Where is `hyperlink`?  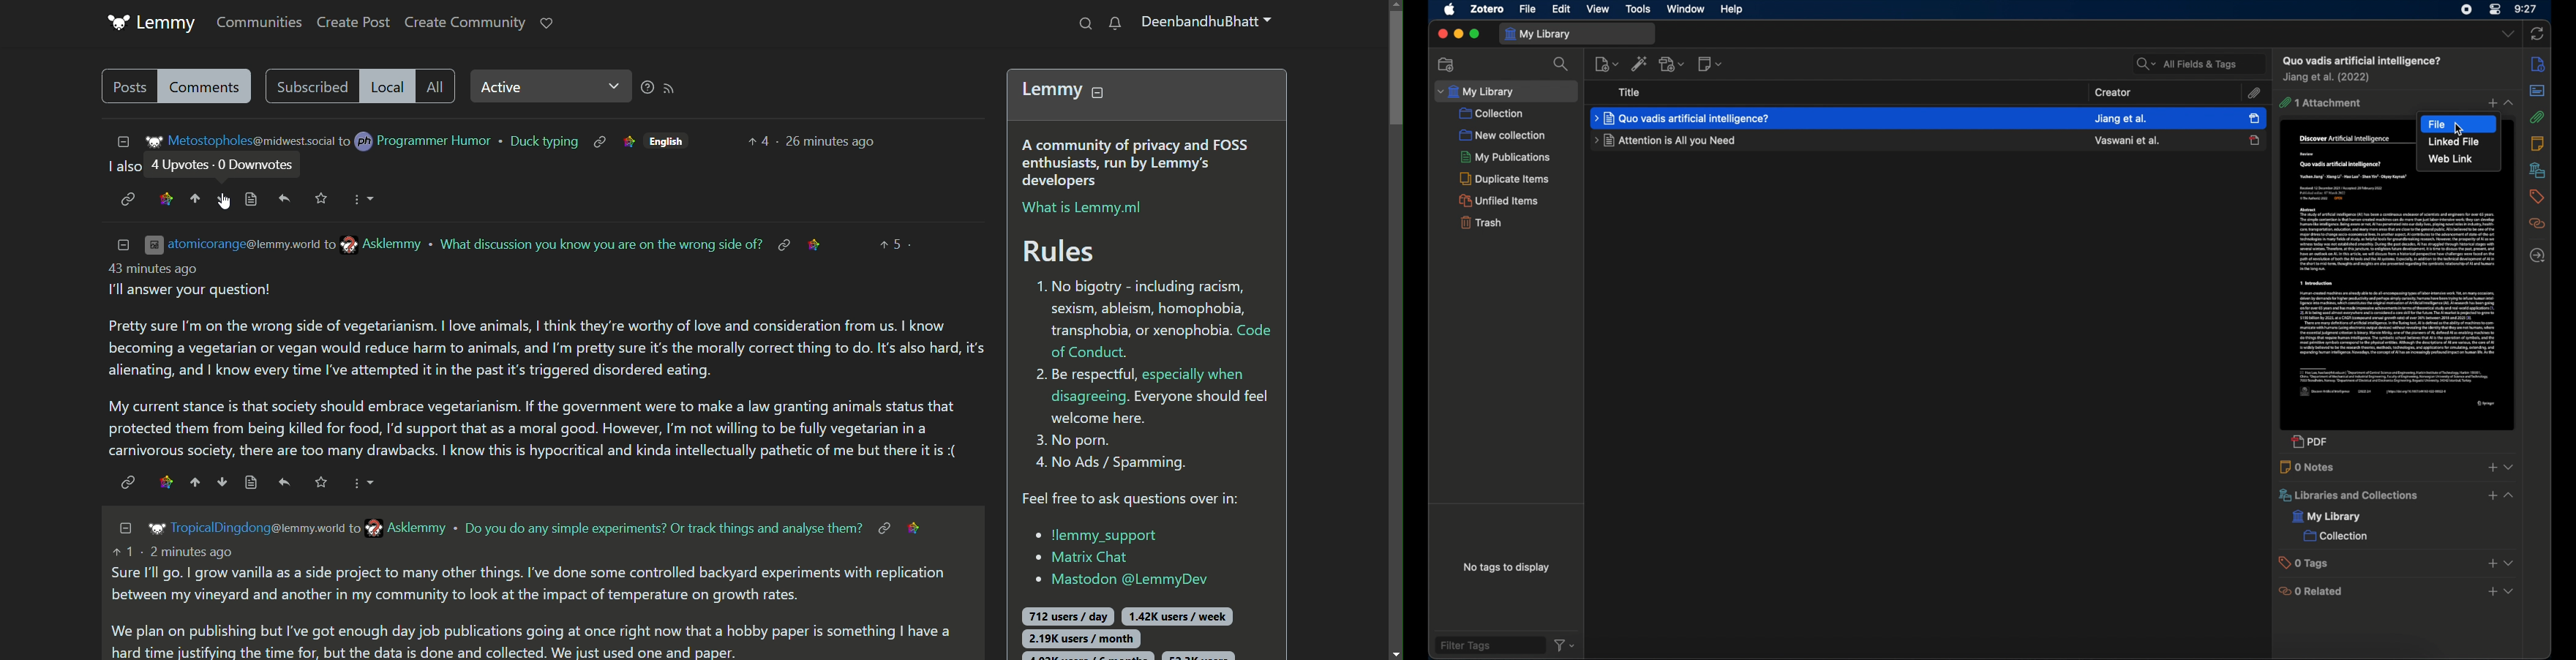 hyperlink is located at coordinates (599, 141).